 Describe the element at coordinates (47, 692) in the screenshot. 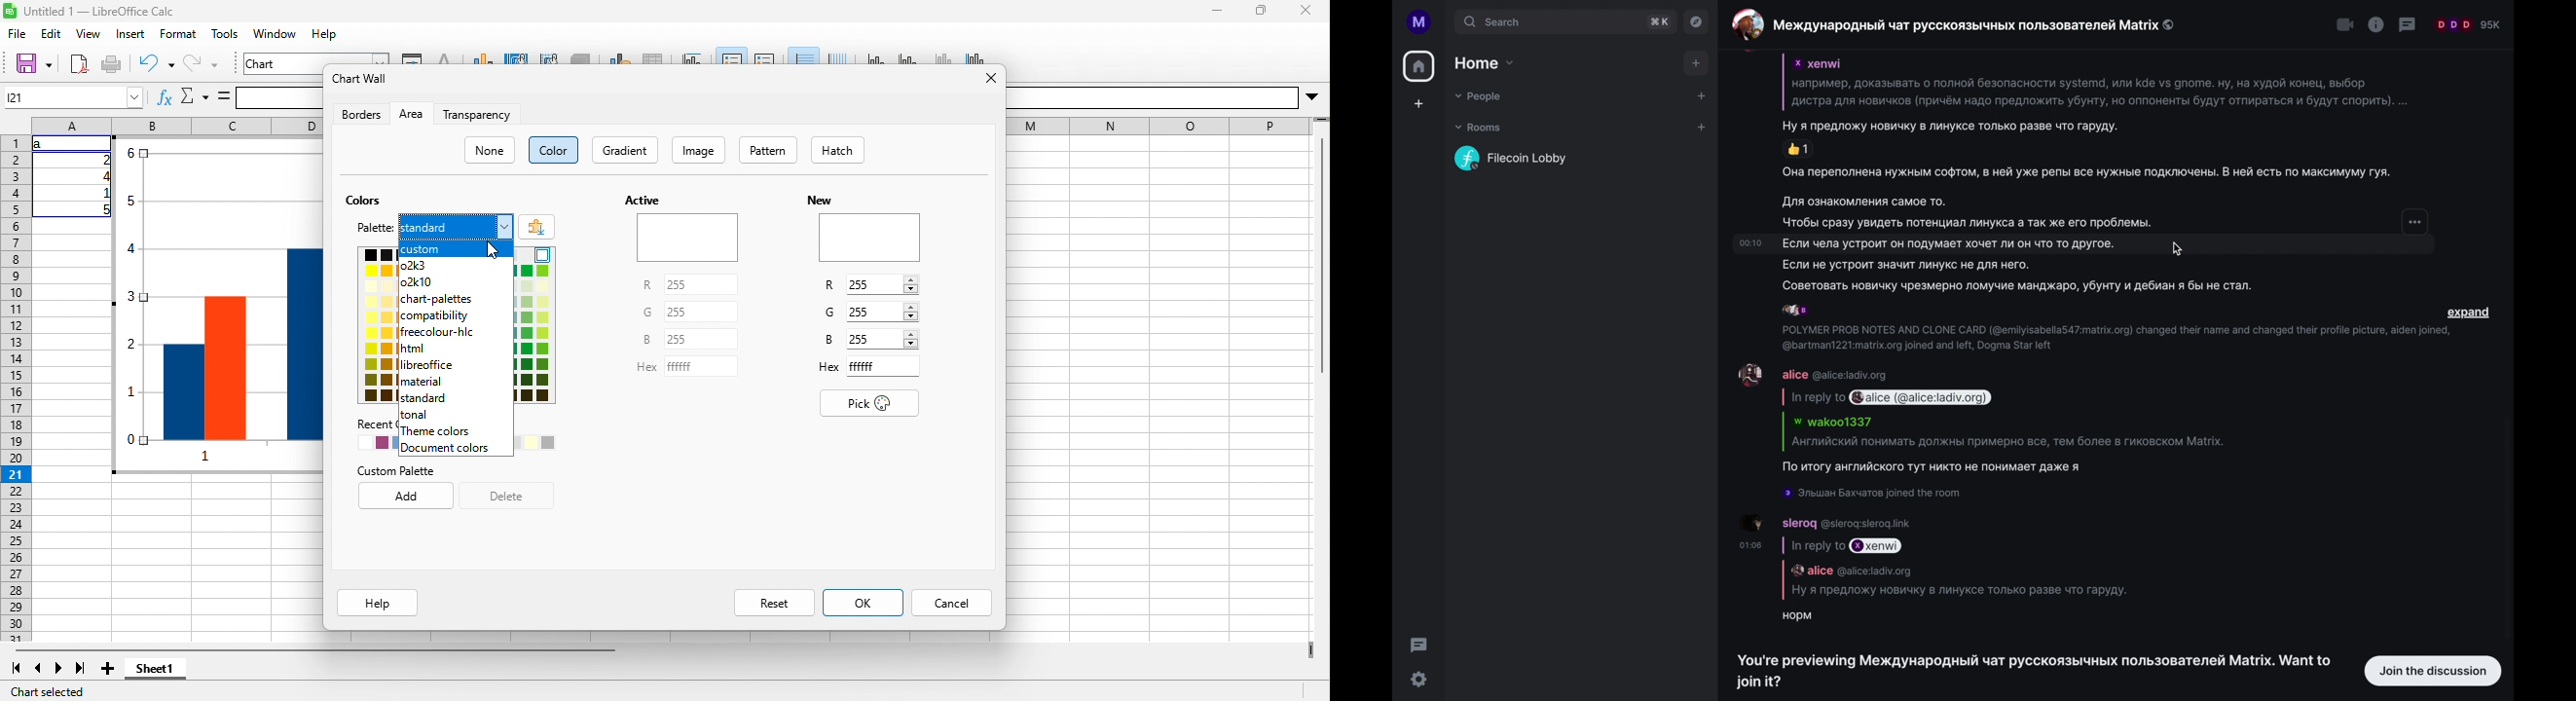

I see `chart selected` at that location.